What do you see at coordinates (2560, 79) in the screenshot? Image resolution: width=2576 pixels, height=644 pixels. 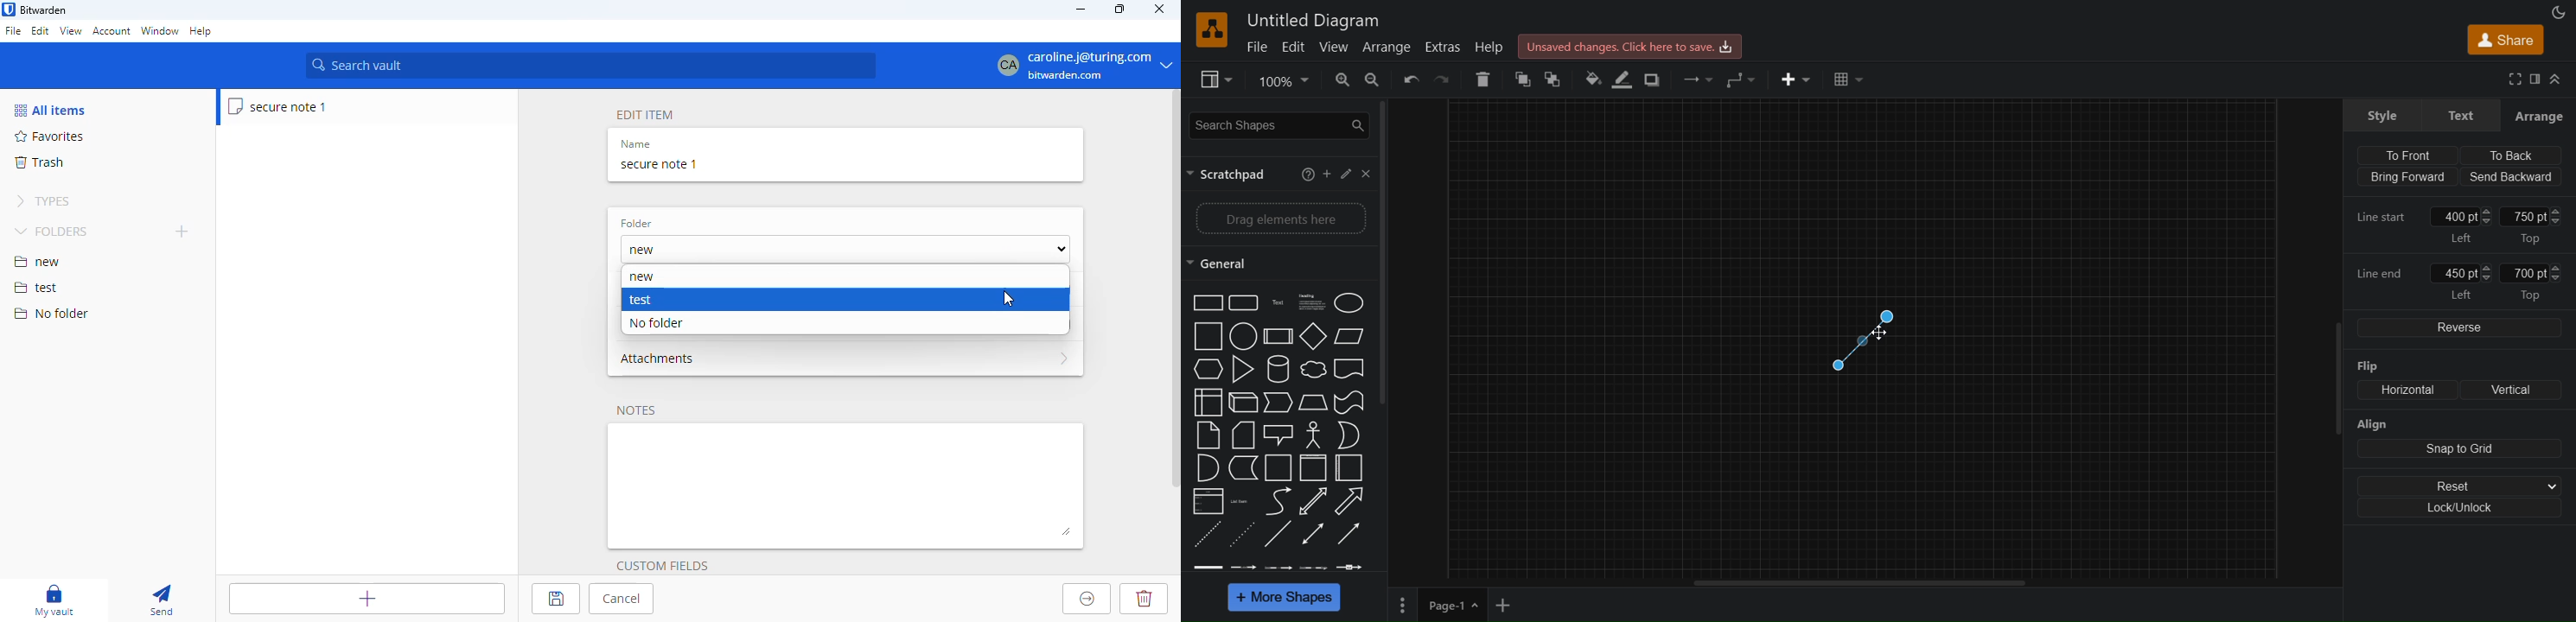 I see `collapse/expand` at bounding box center [2560, 79].